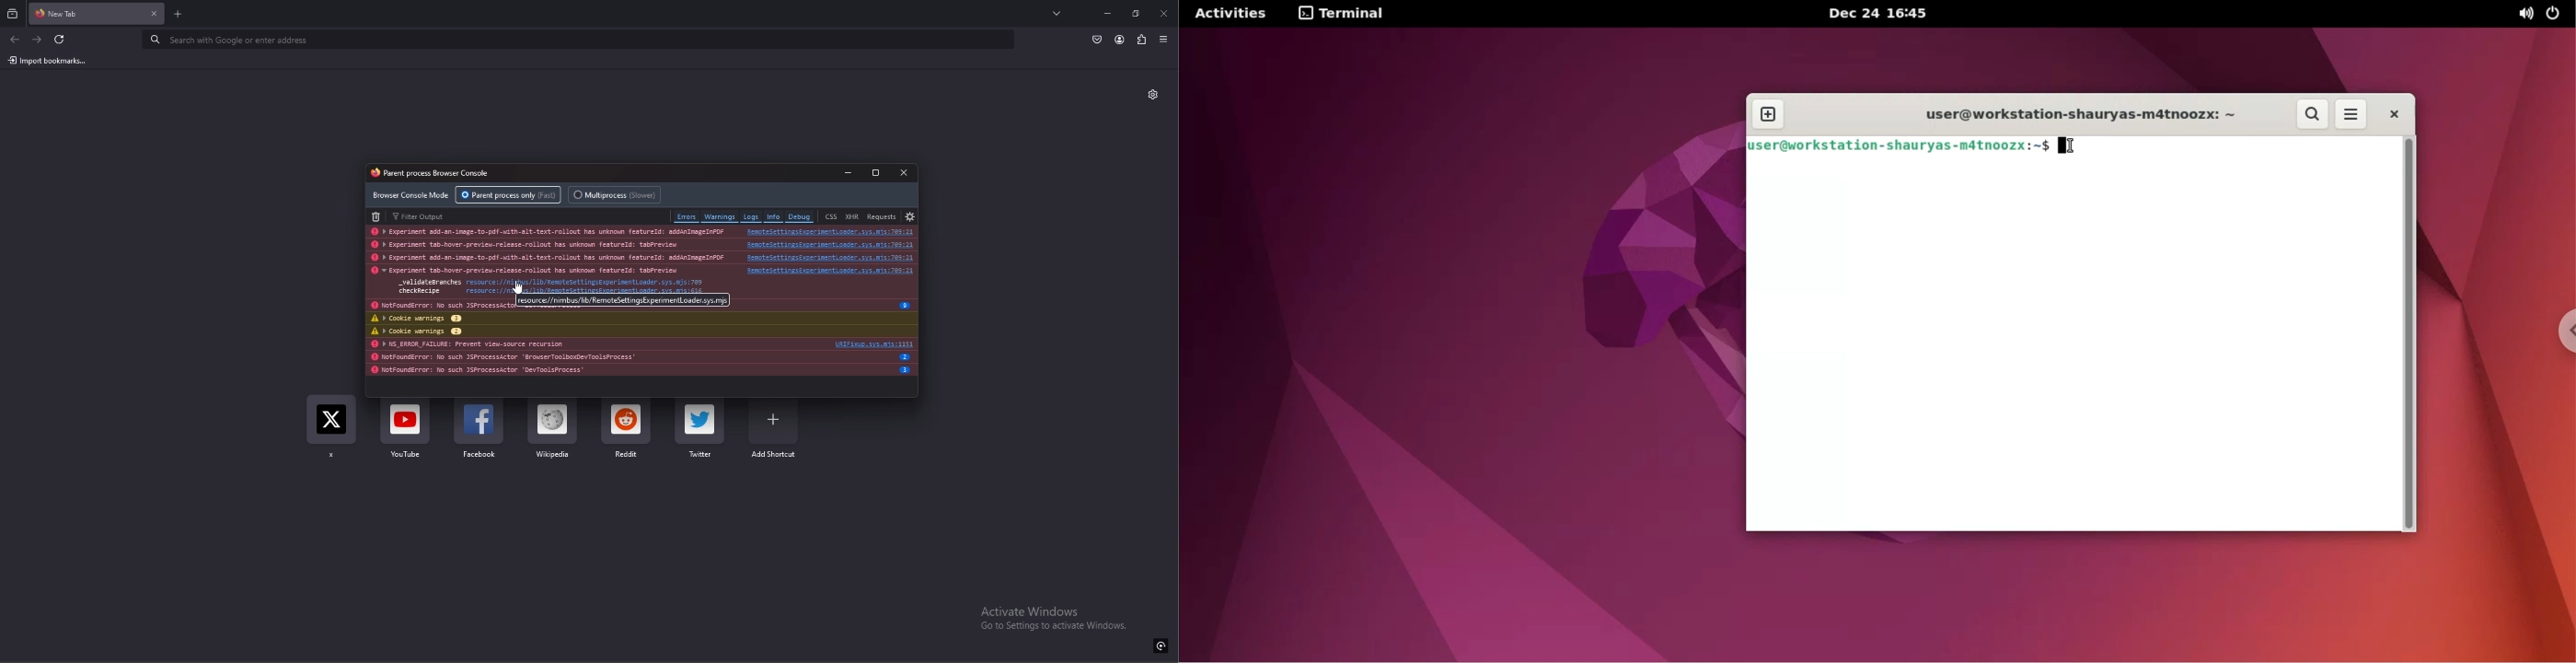 The image size is (2576, 672). I want to click on back, so click(16, 38).